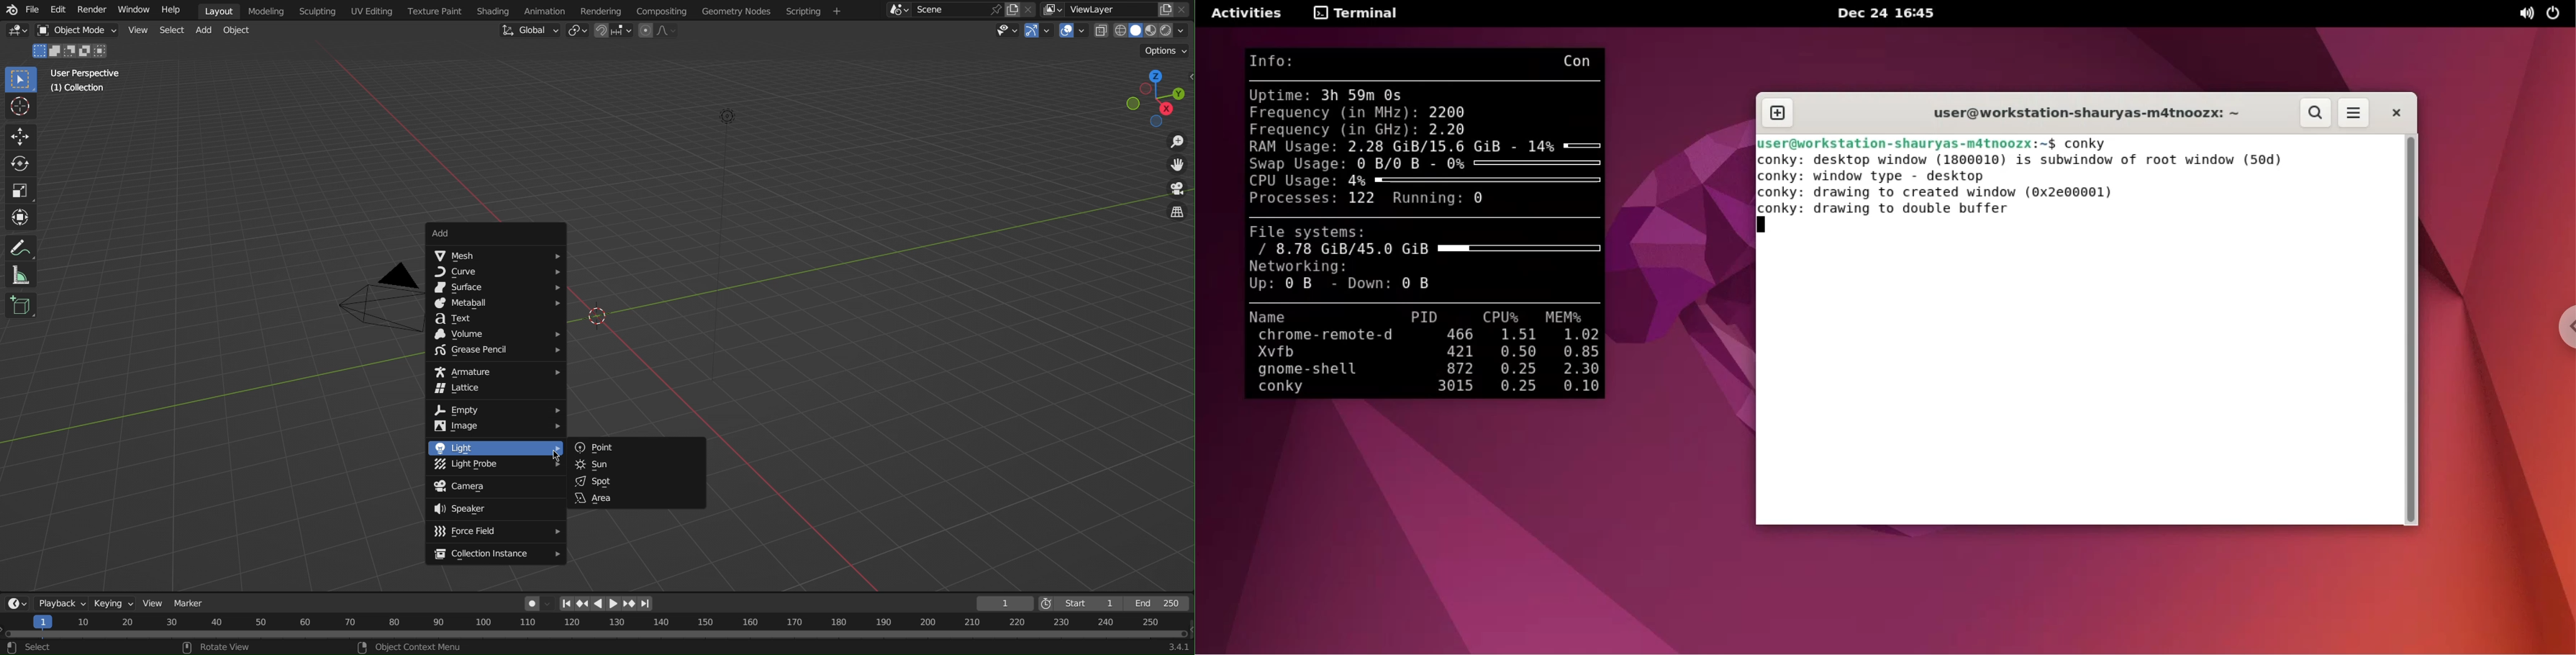 This screenshot has width=2576, height=672. Describe the element at coordinates (117, 601) in the screenshot. I see `Keying` at that location.